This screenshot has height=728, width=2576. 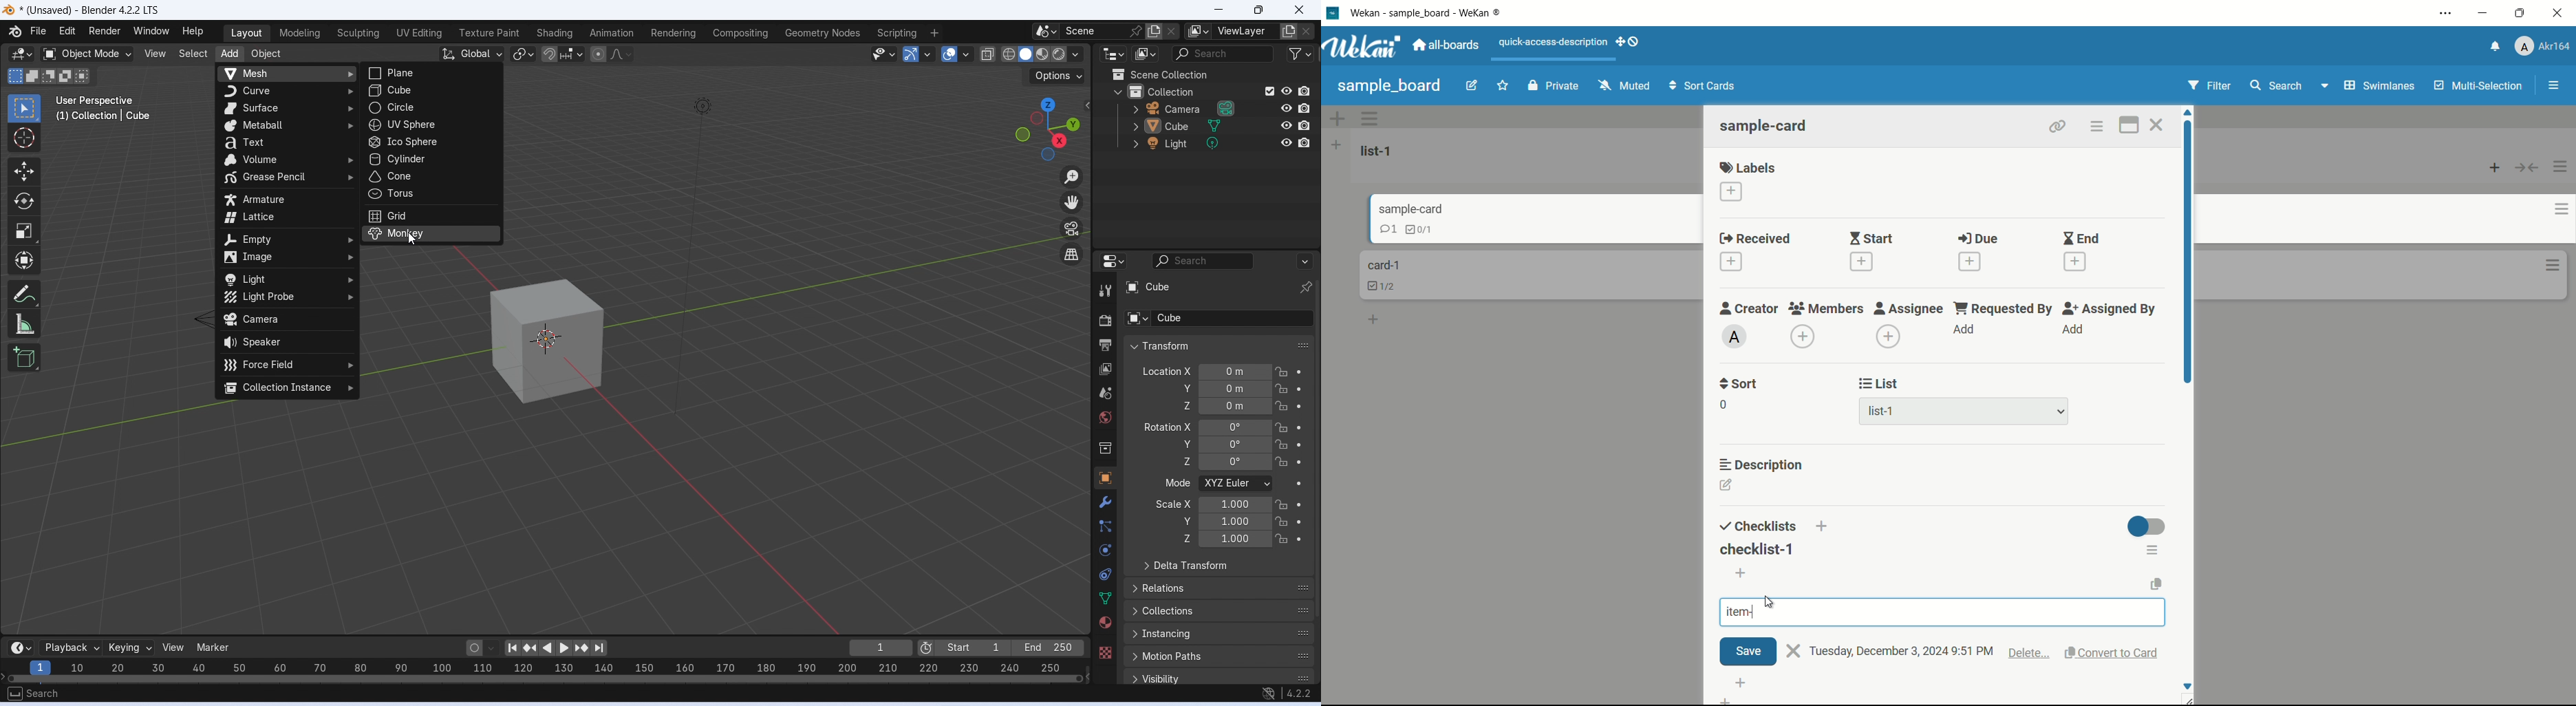 I want to click on card name, so click(x=1383, y=265).